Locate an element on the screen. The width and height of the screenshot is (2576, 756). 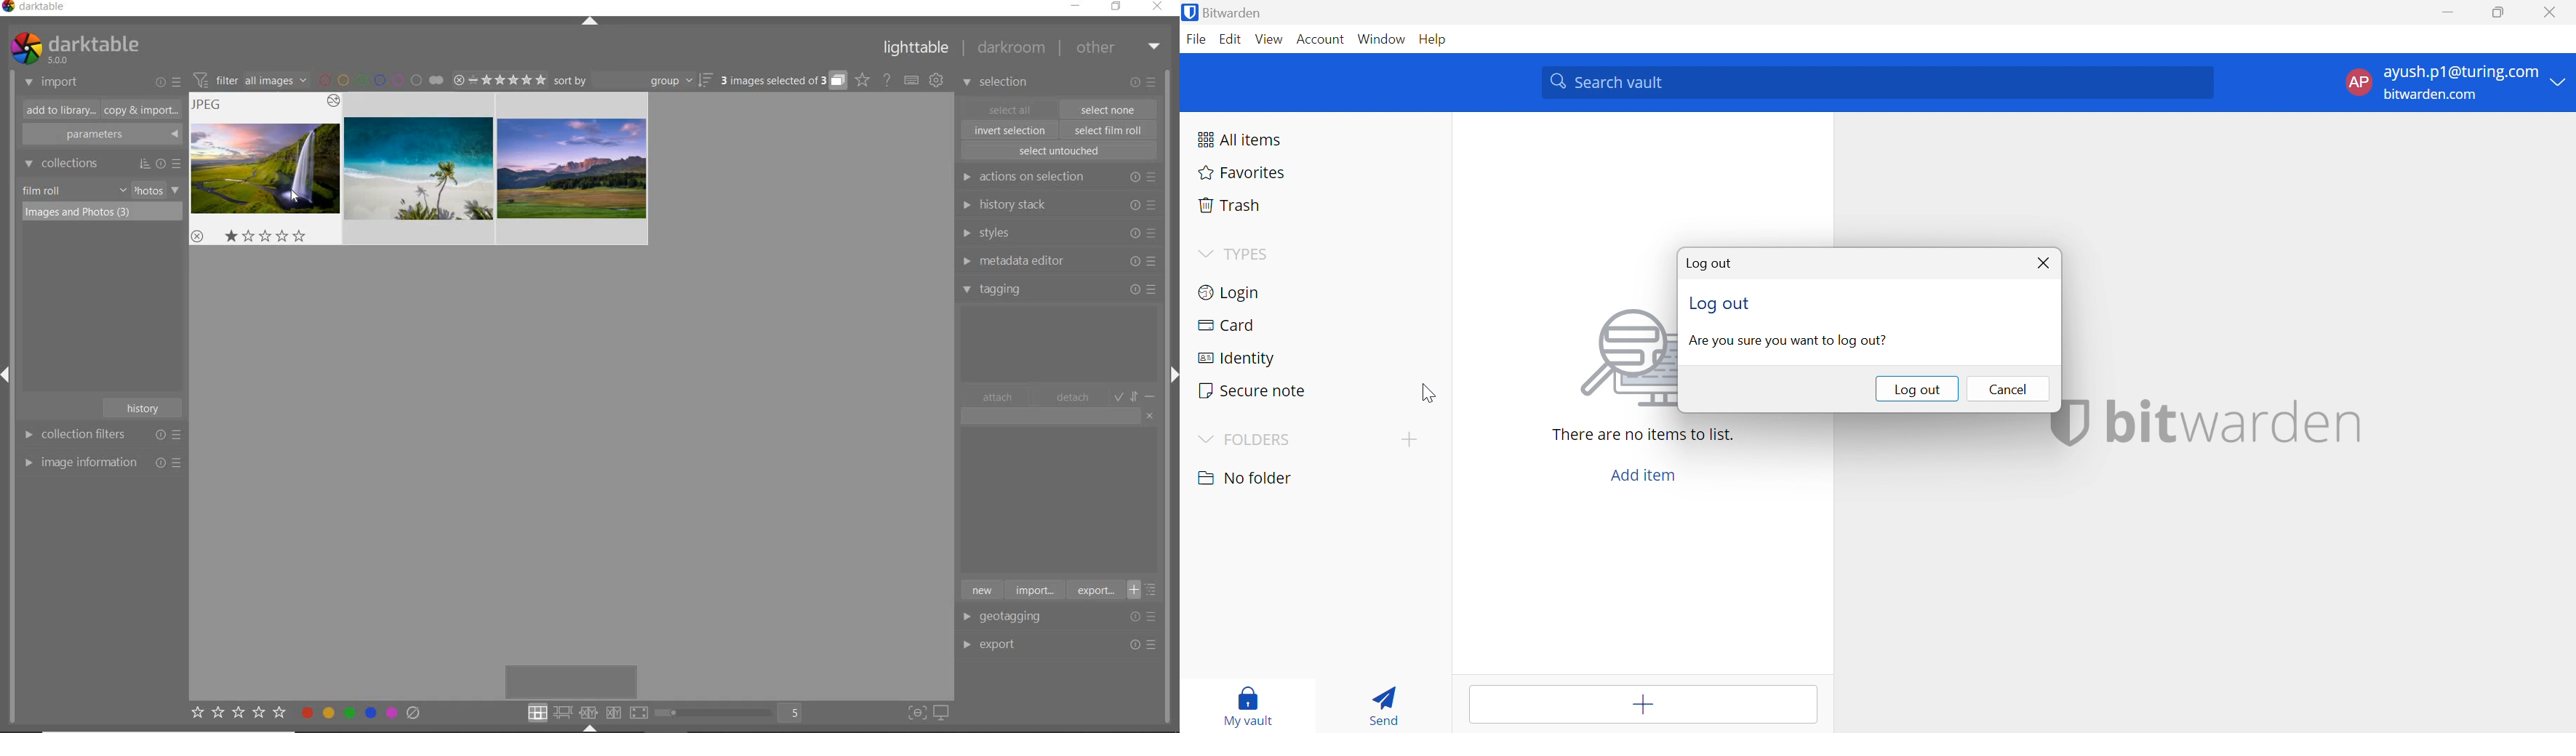
Bitwarden is located at coordinates (1225, 13).